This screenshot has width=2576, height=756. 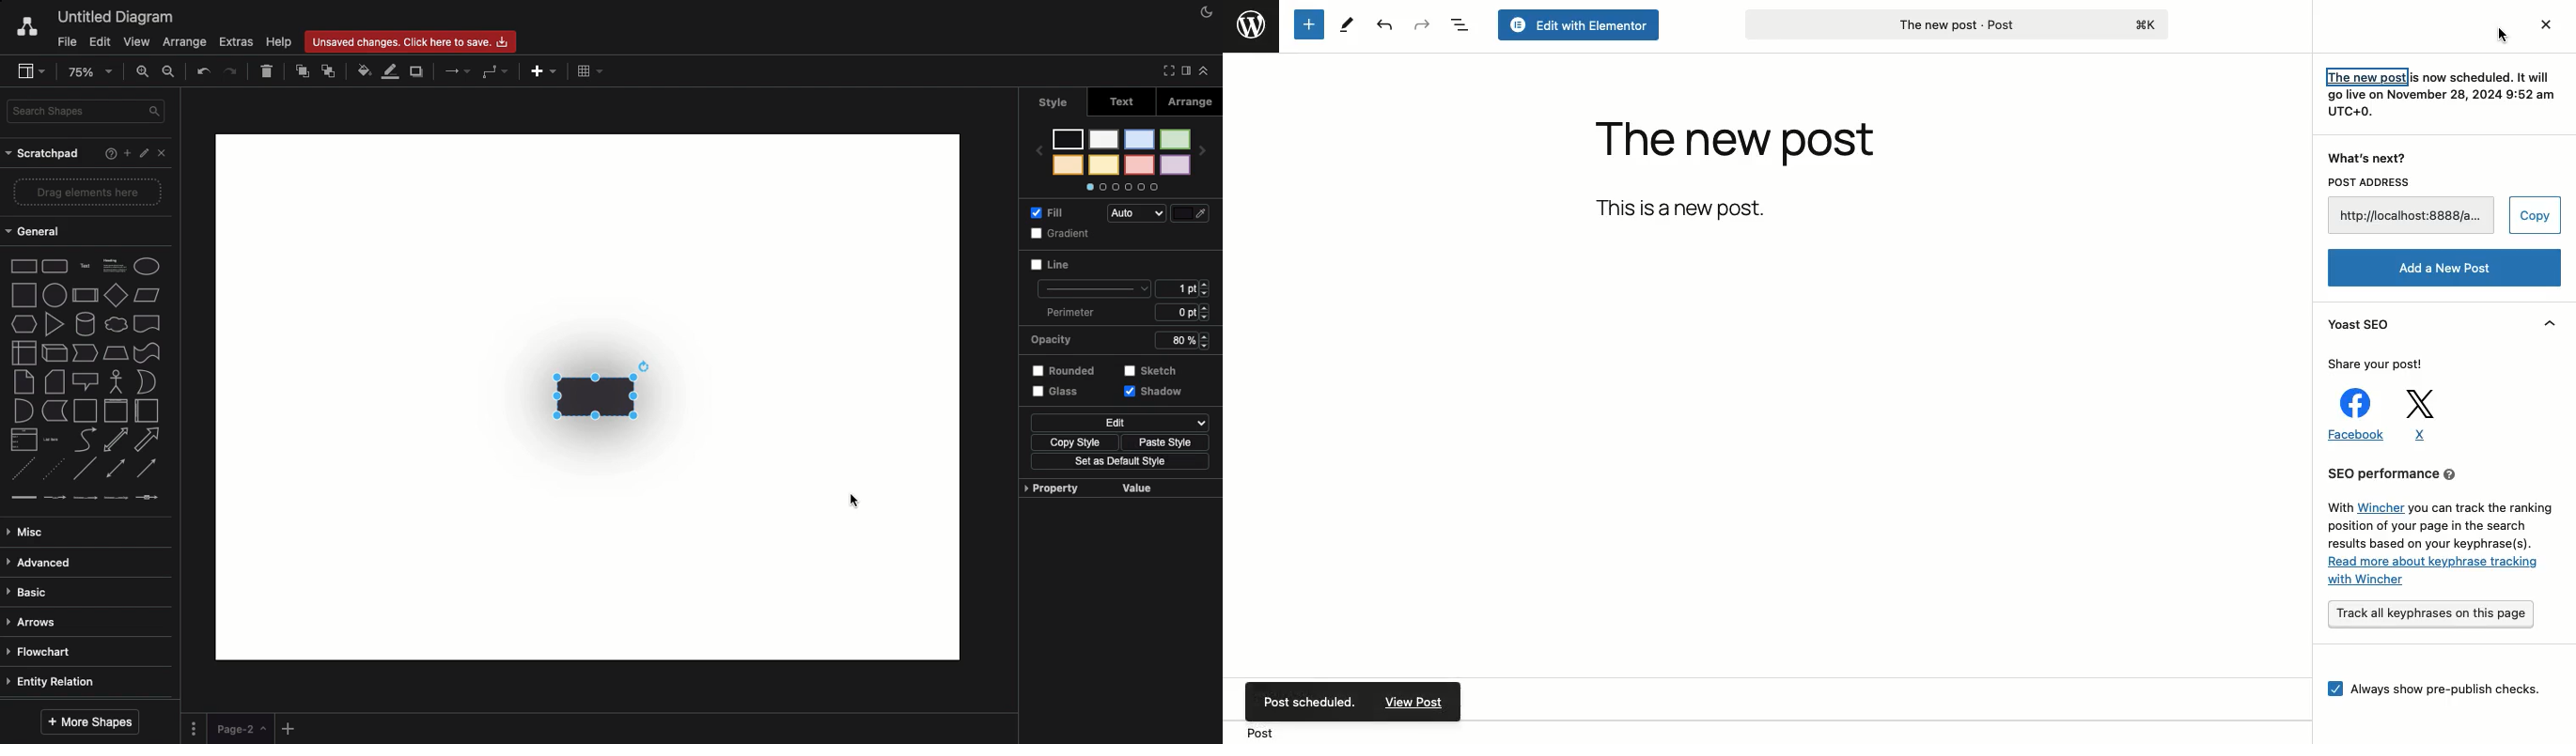 I want to click on The new post - Post, so click(x=1955, y=25).